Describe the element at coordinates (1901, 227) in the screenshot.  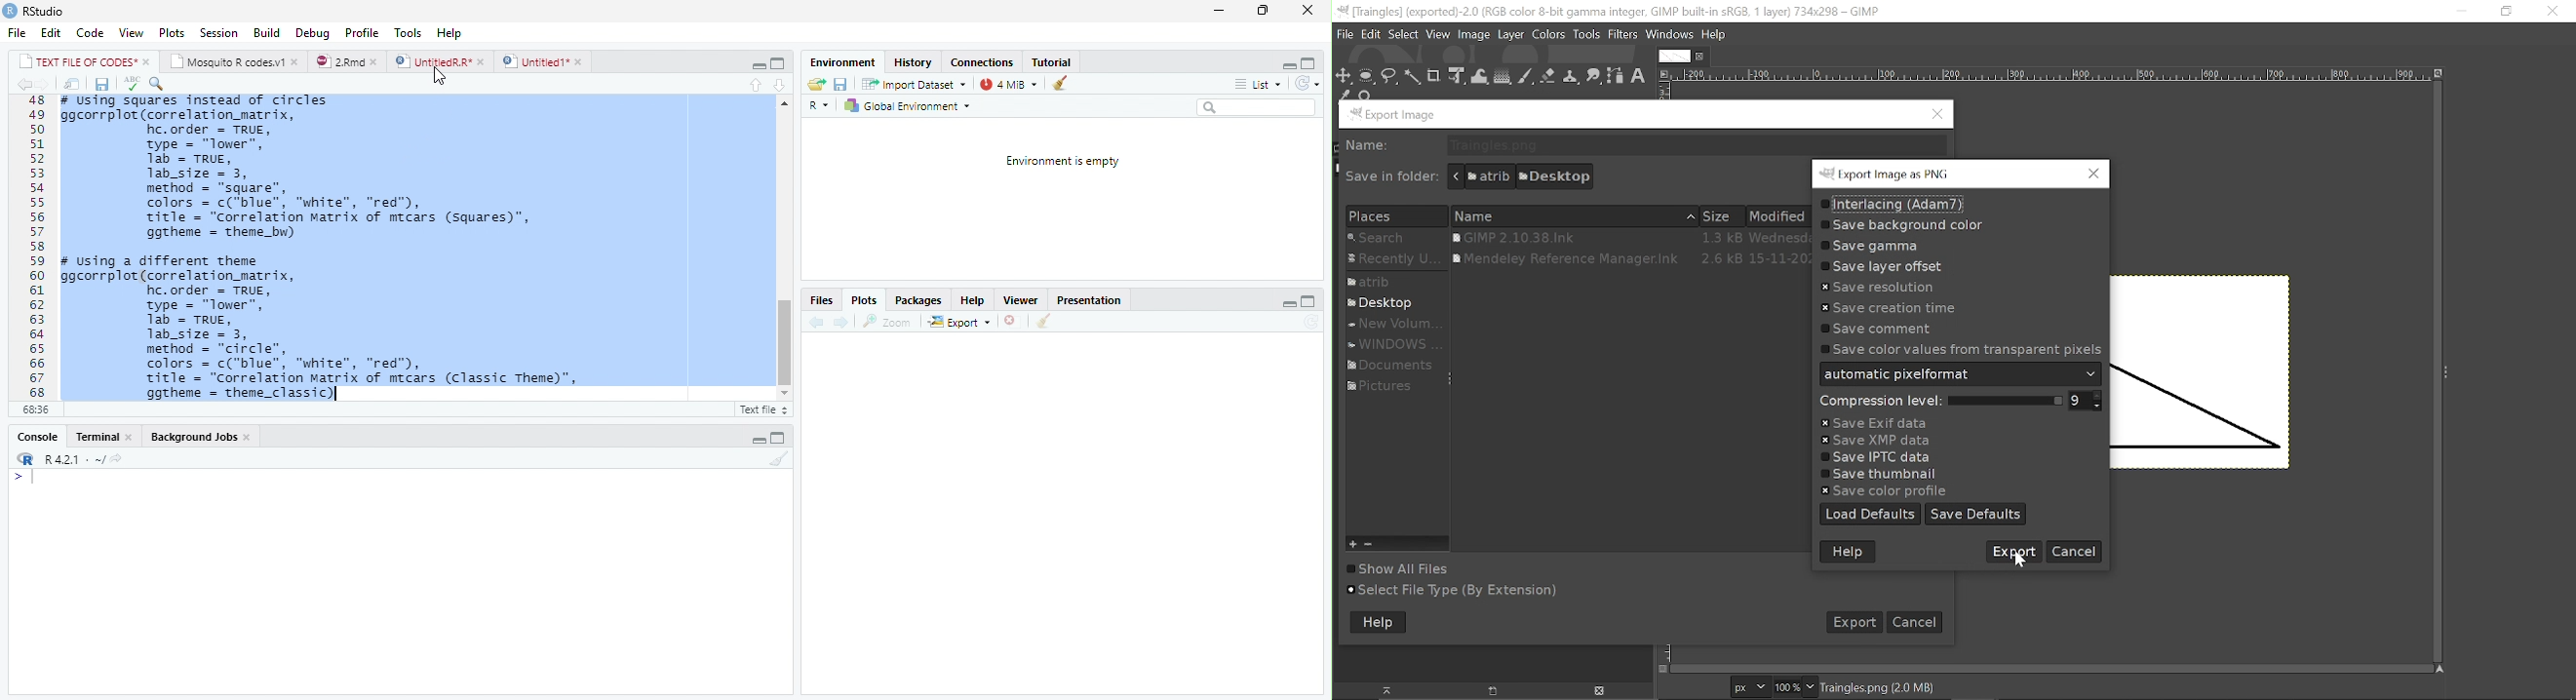
I see `Save background color` at that location.